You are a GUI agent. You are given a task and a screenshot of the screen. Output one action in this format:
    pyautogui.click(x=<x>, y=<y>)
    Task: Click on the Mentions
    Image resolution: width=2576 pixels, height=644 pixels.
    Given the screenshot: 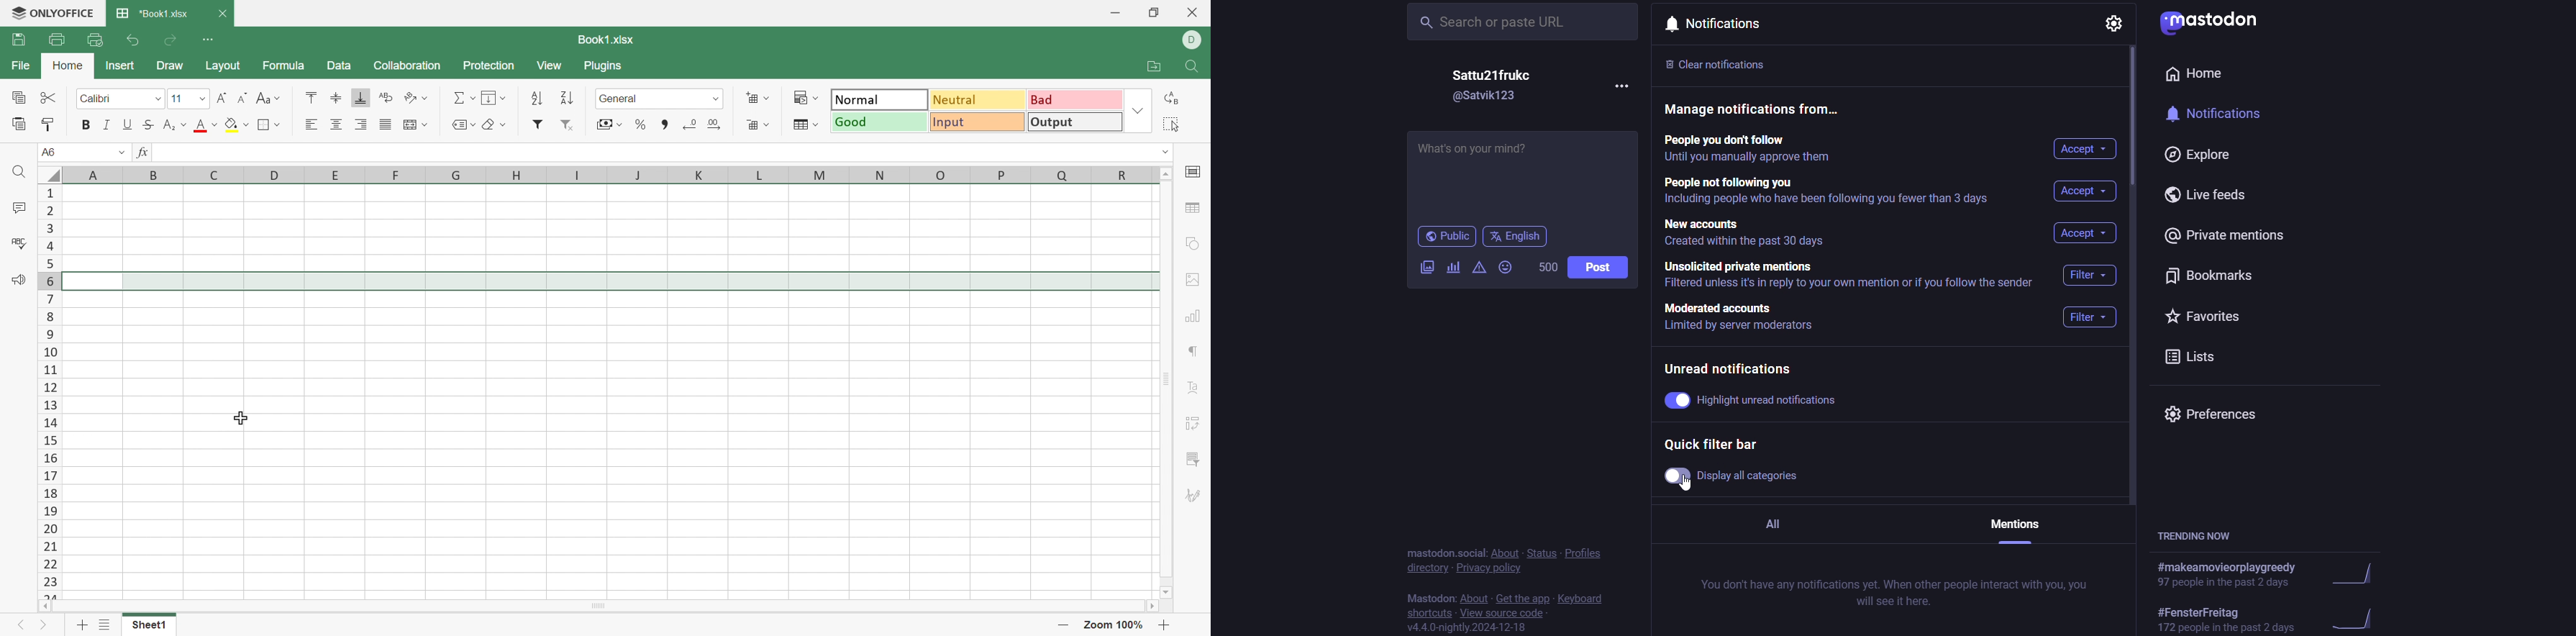 What is the action you would take?
    pyautogui.click(x=2014, y=530)
    